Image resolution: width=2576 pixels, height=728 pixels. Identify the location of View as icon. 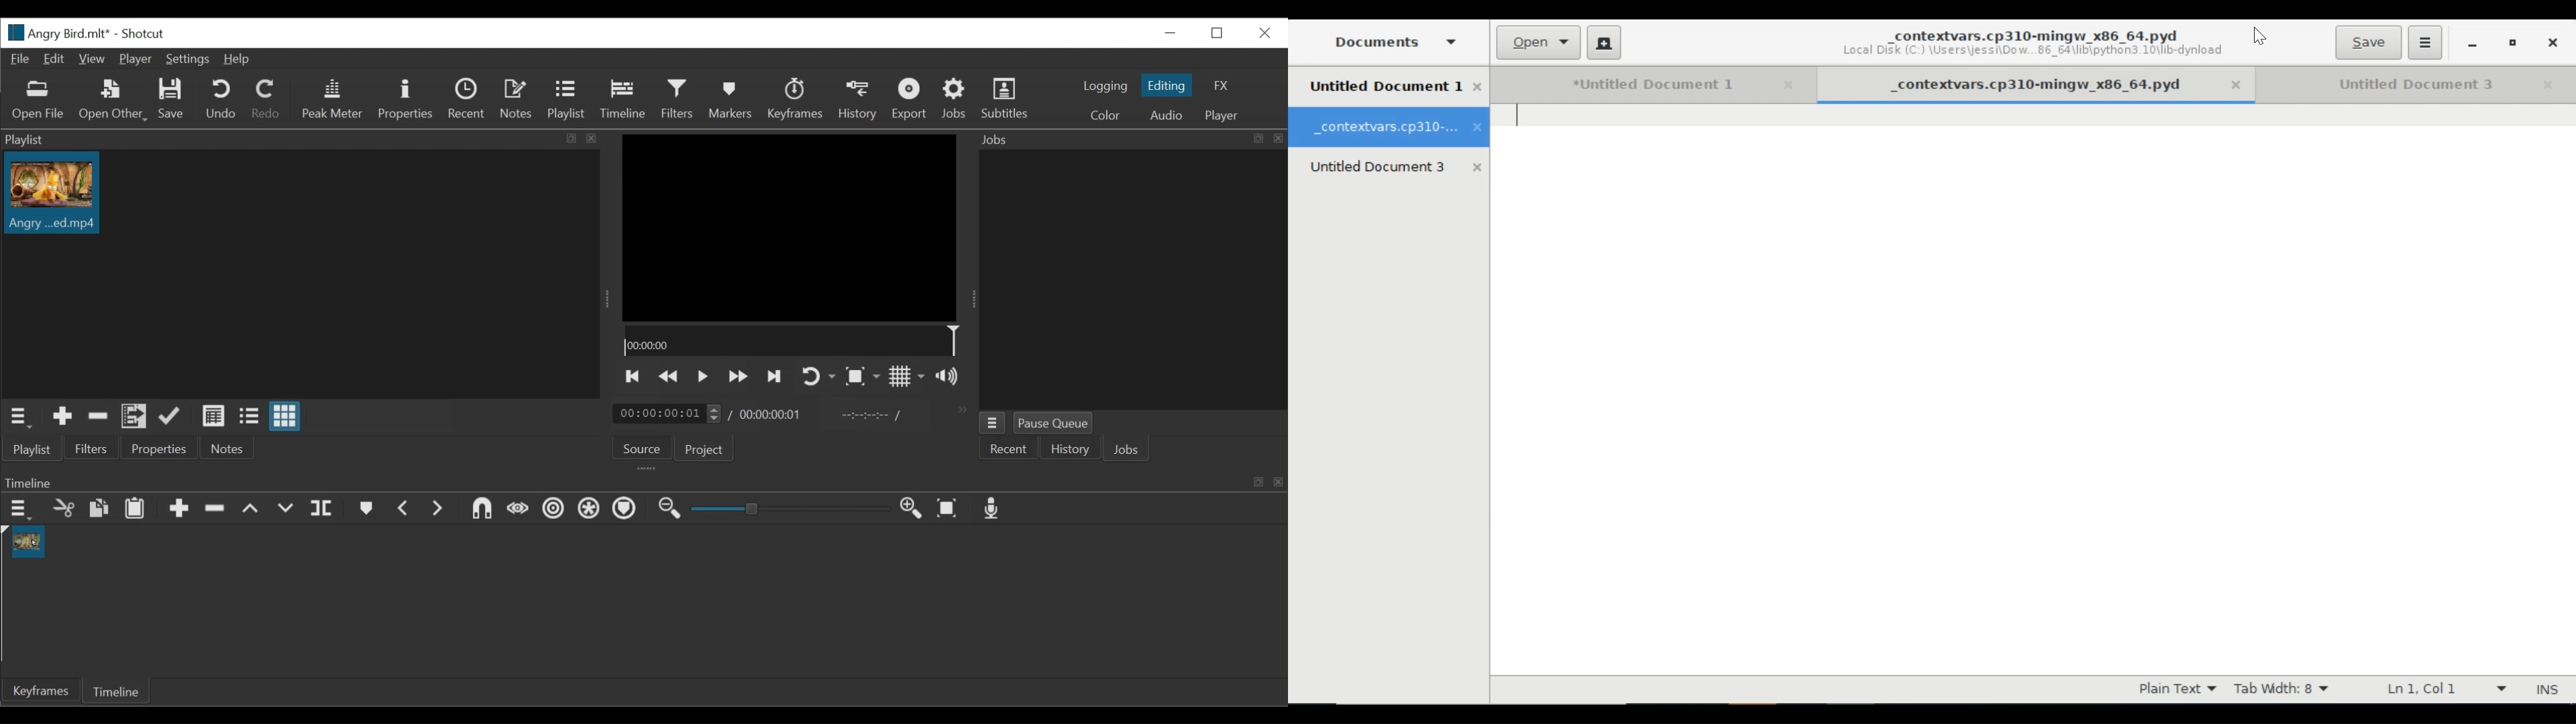
(284, 416).